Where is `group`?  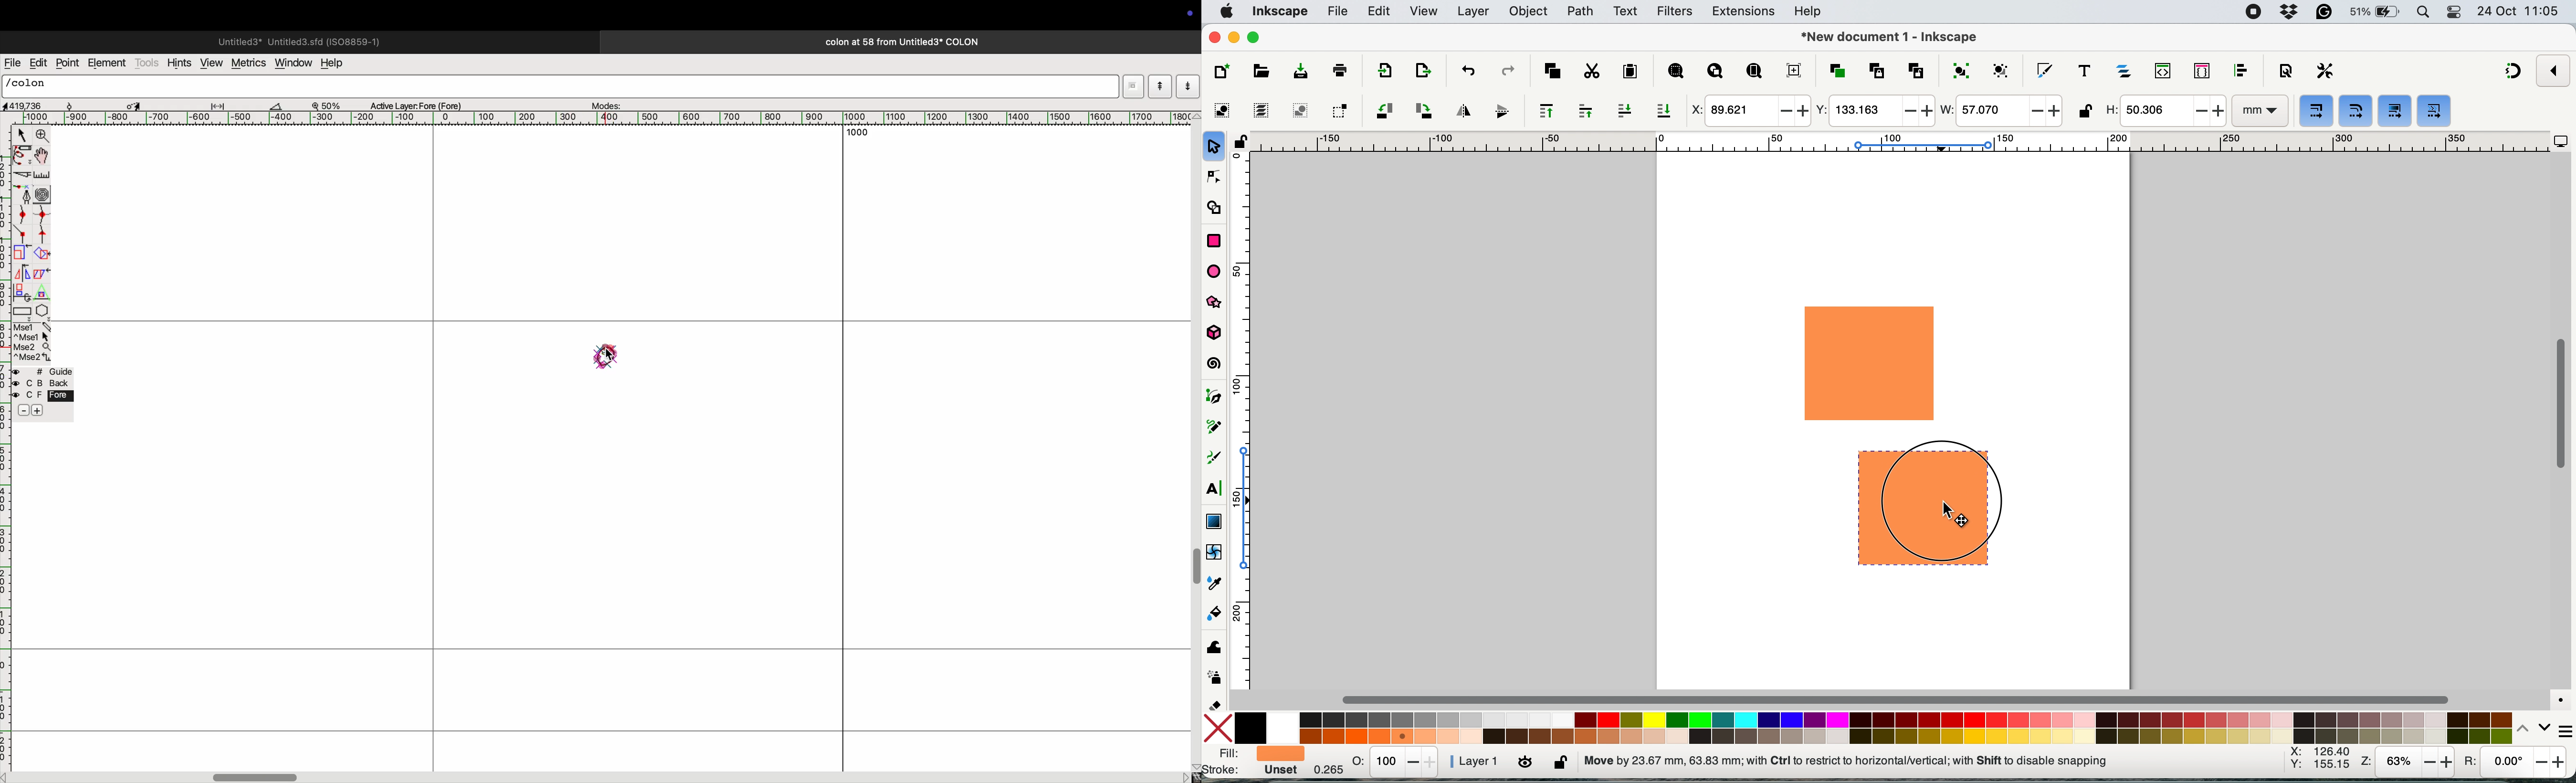
group is located at coordinates (1959, 69).